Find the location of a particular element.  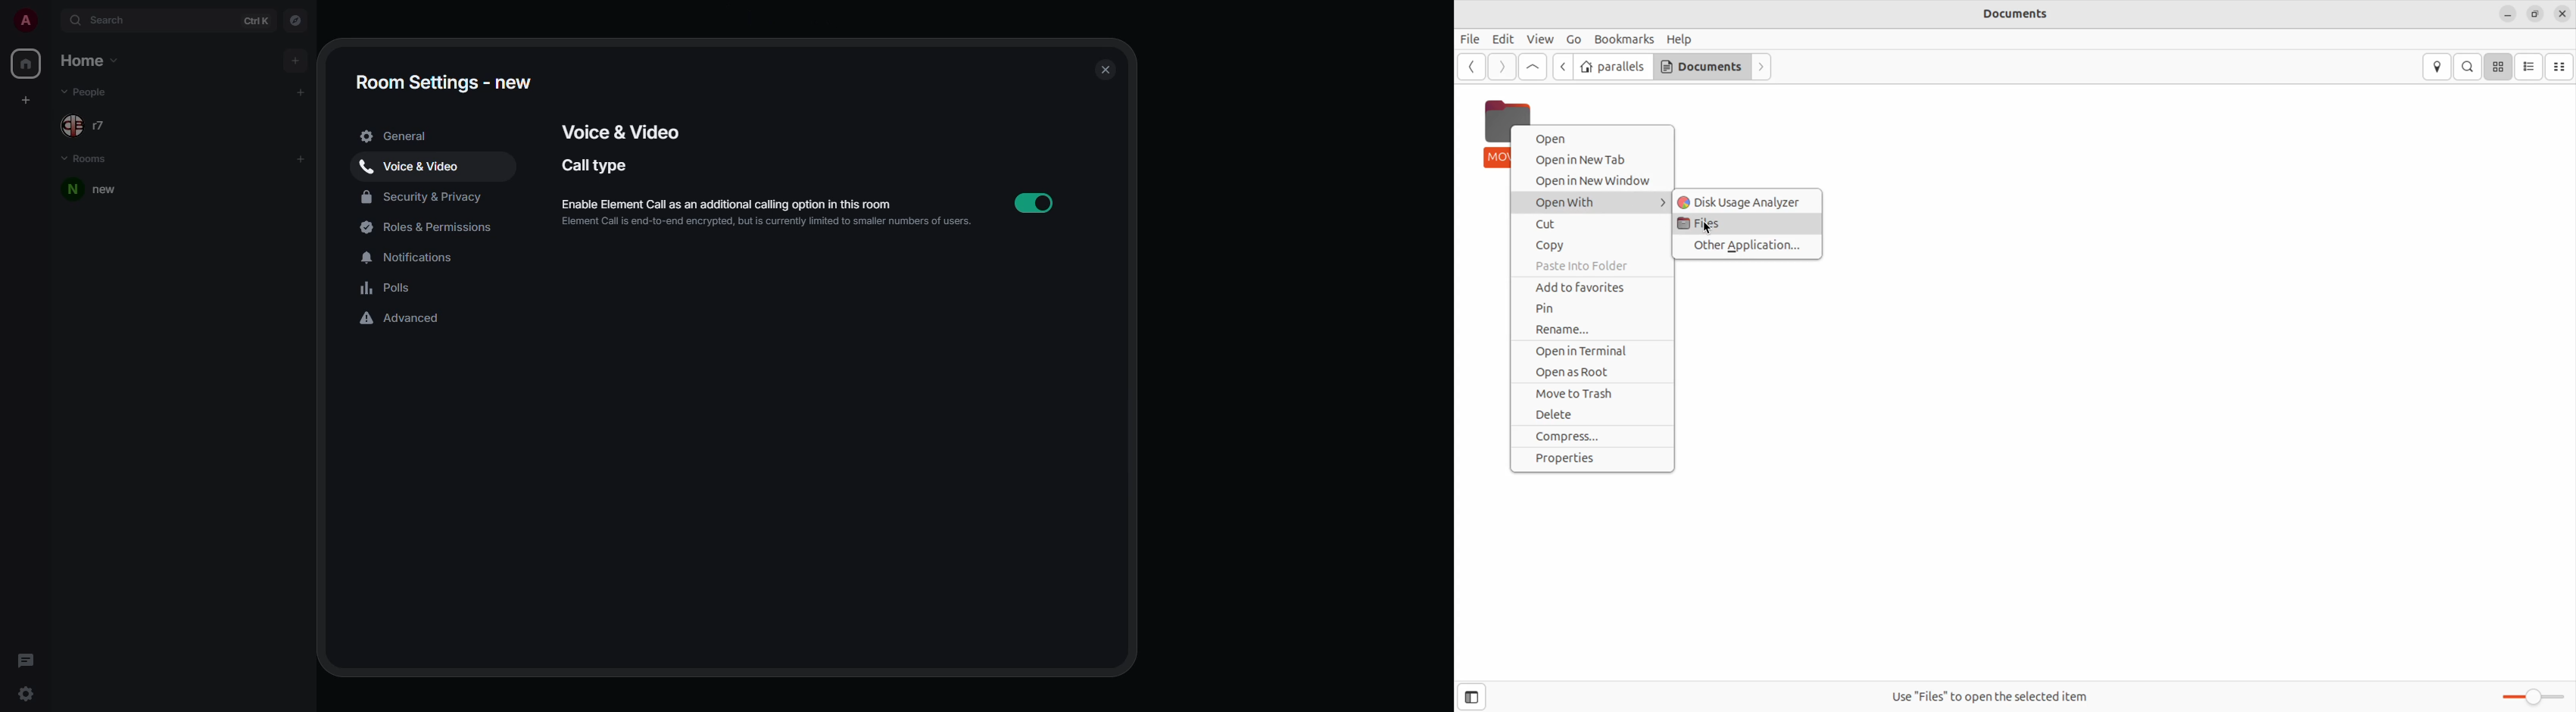

Open in New Tab is located at coordinates (1593, 161).